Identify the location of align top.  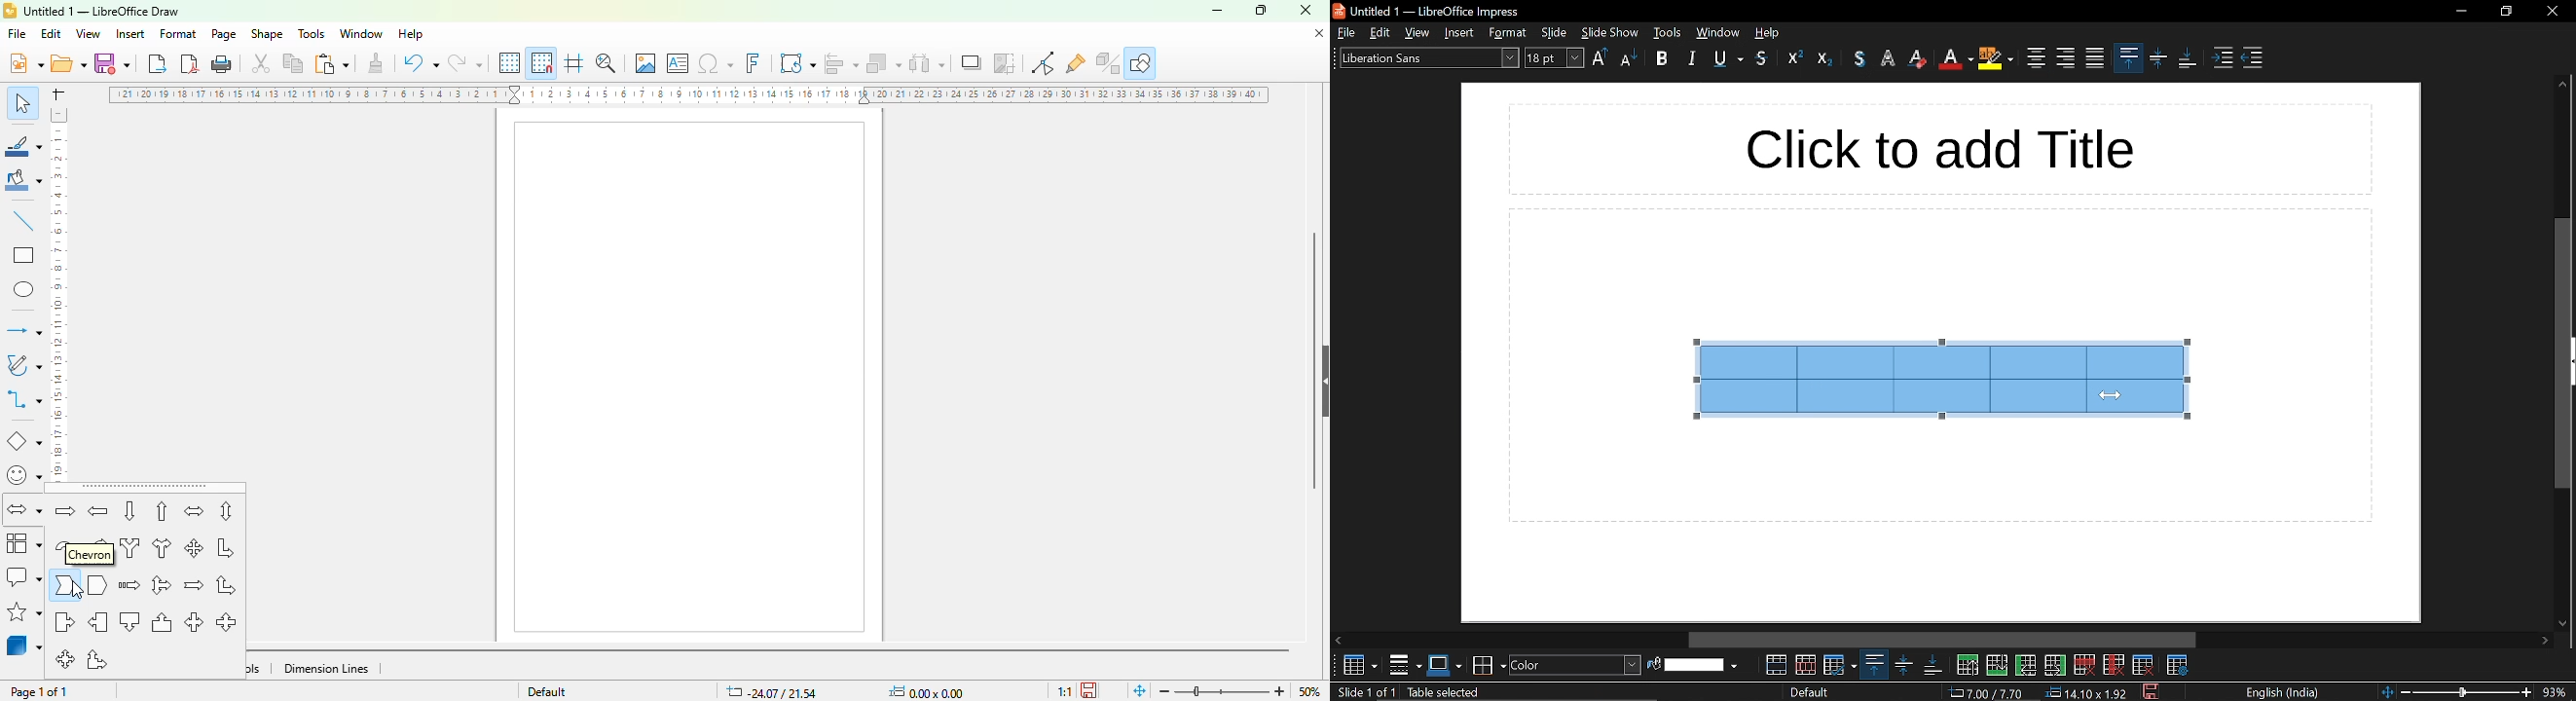
(1873, 665).